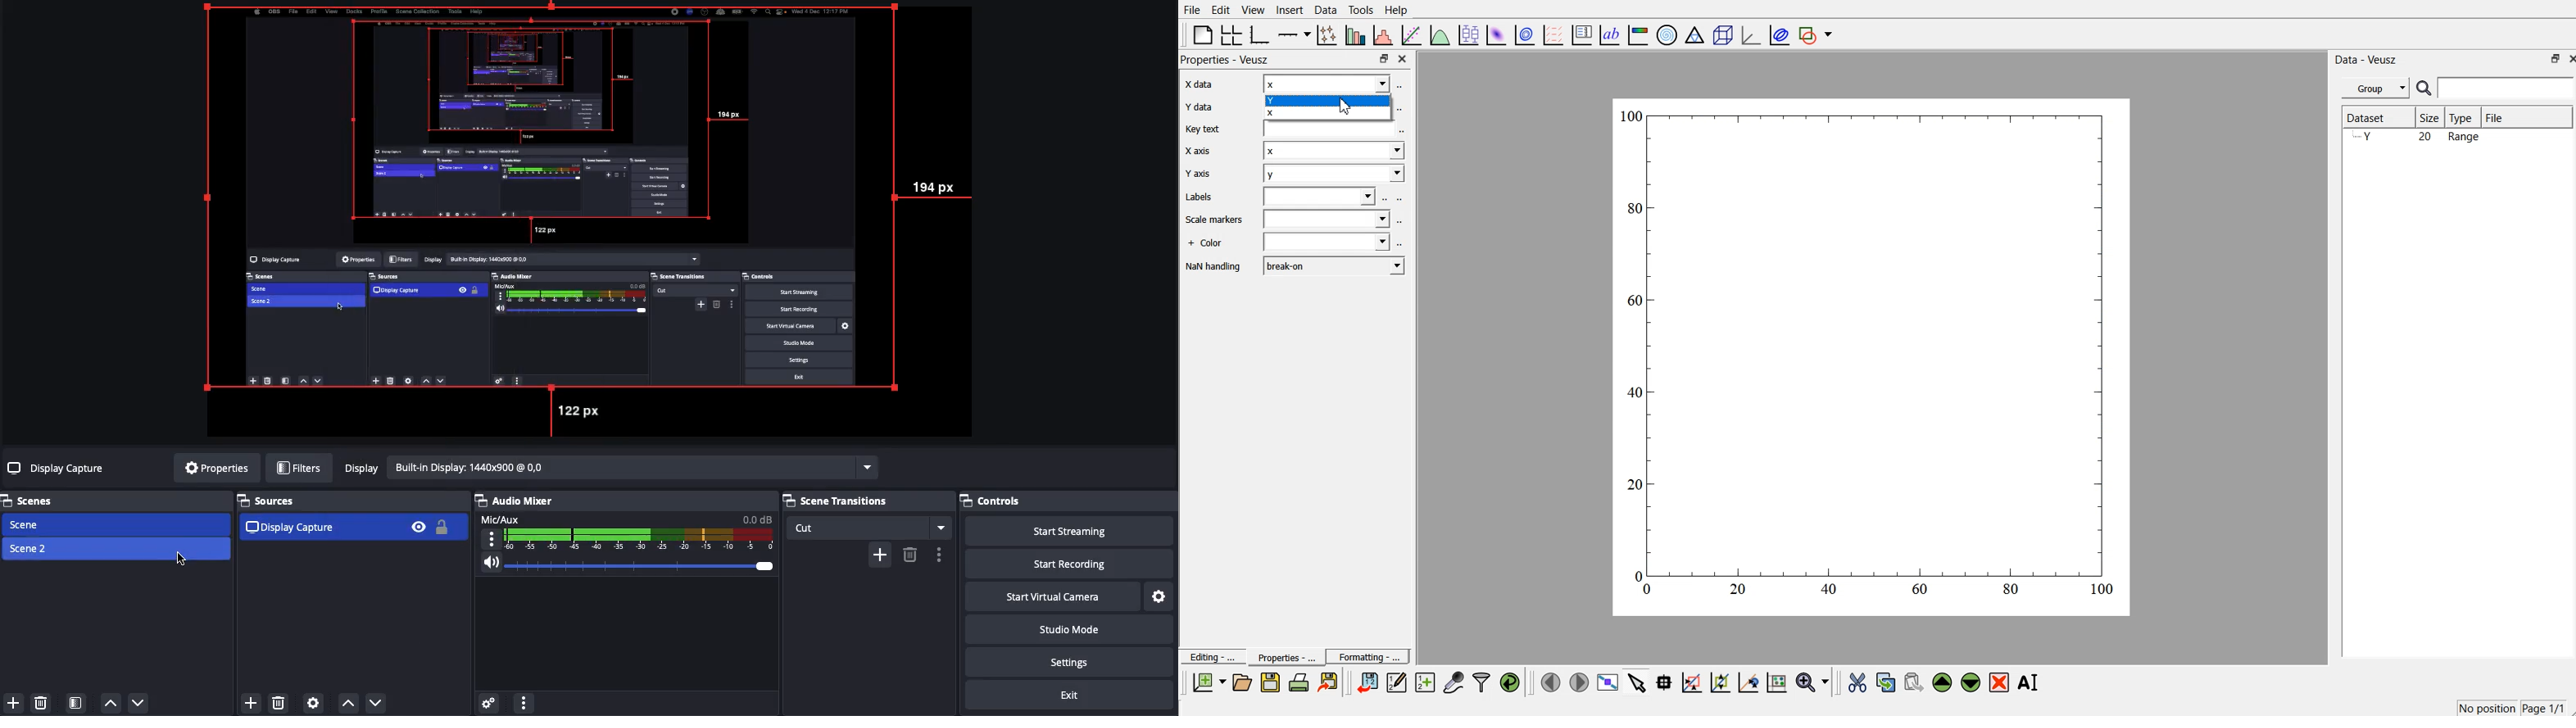 This screenshot has height=728, width=2576. I want to click on Scene transitions, so click(864, 501).